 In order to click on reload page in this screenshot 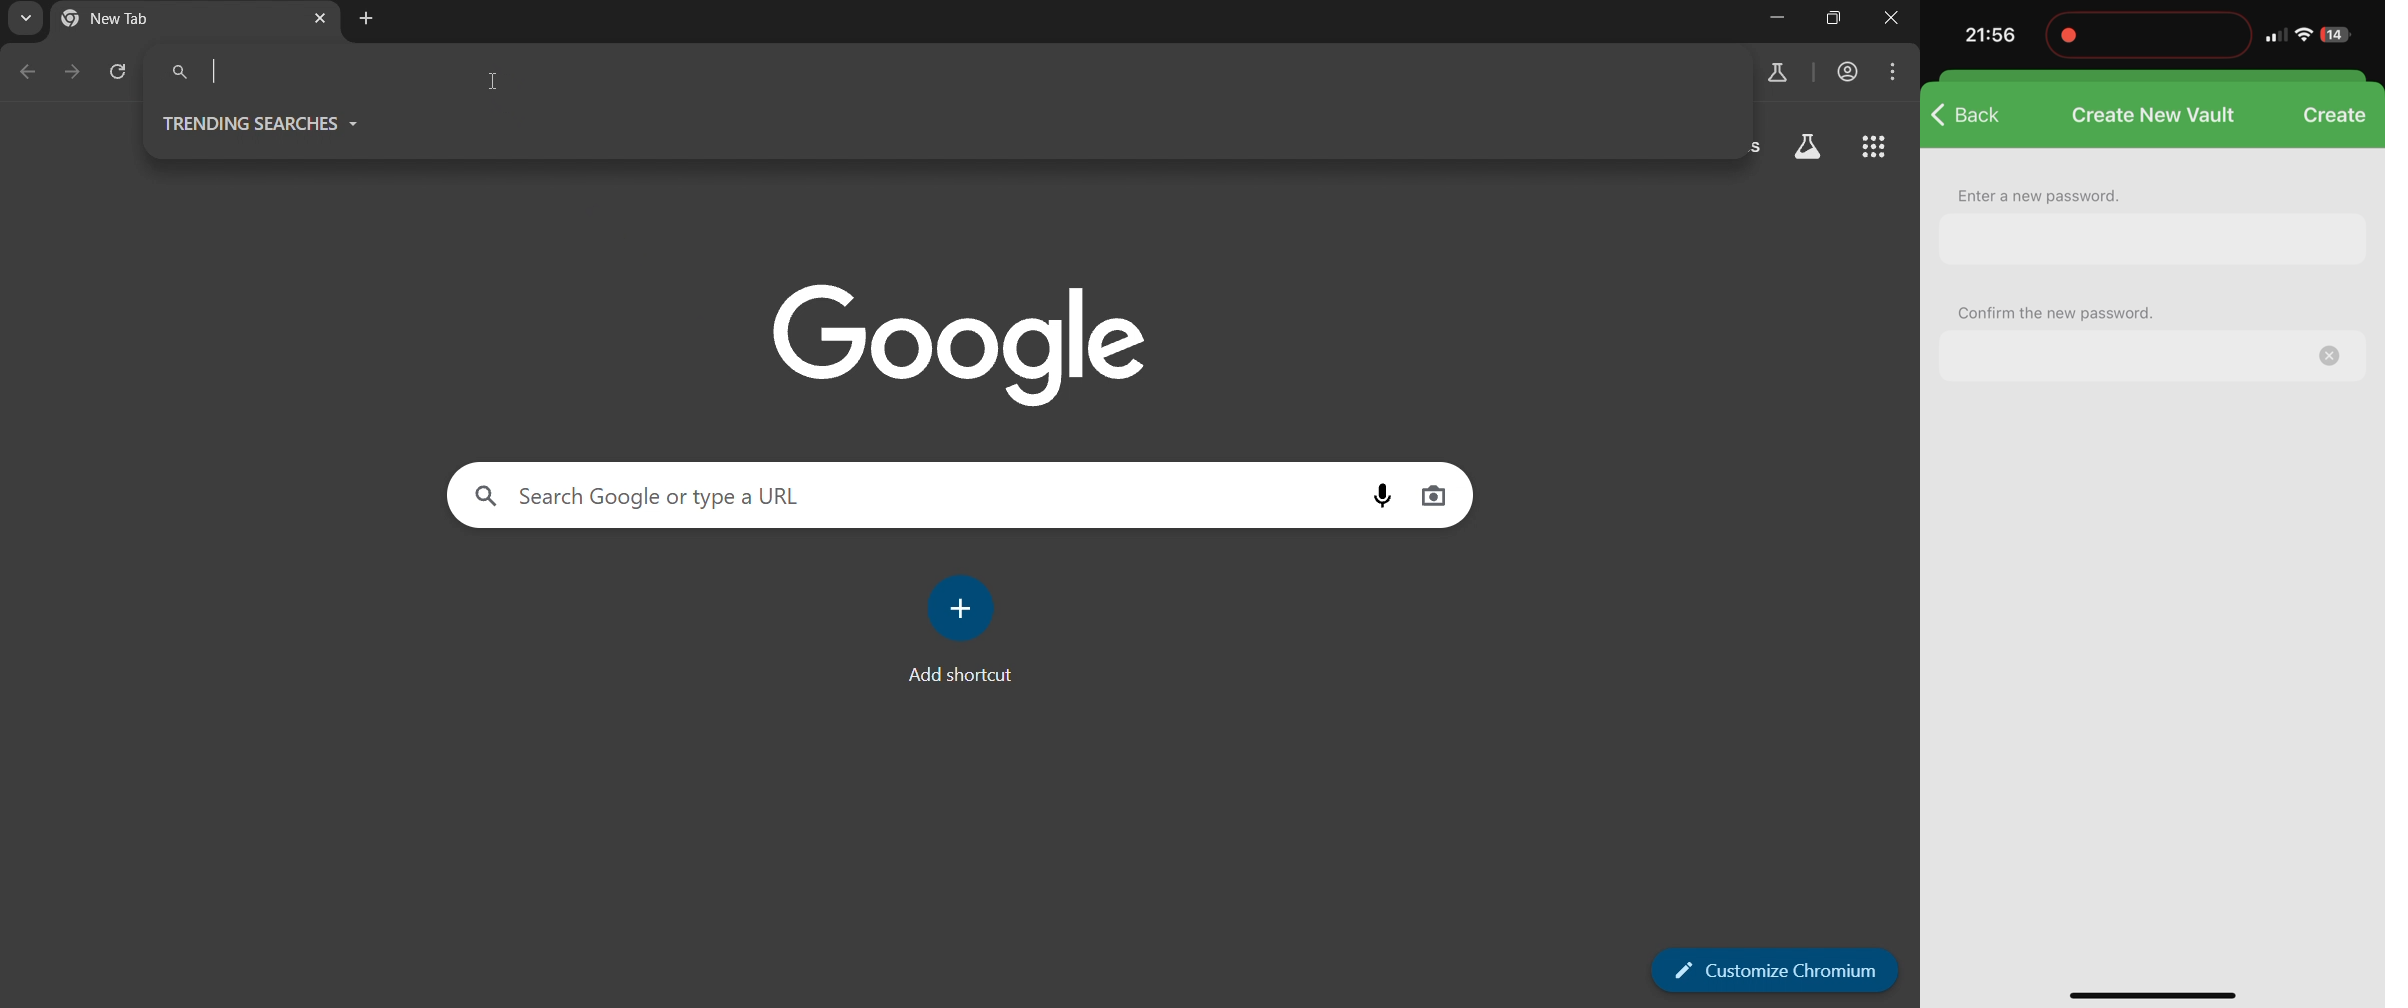, I will do `click(117, 75)`.